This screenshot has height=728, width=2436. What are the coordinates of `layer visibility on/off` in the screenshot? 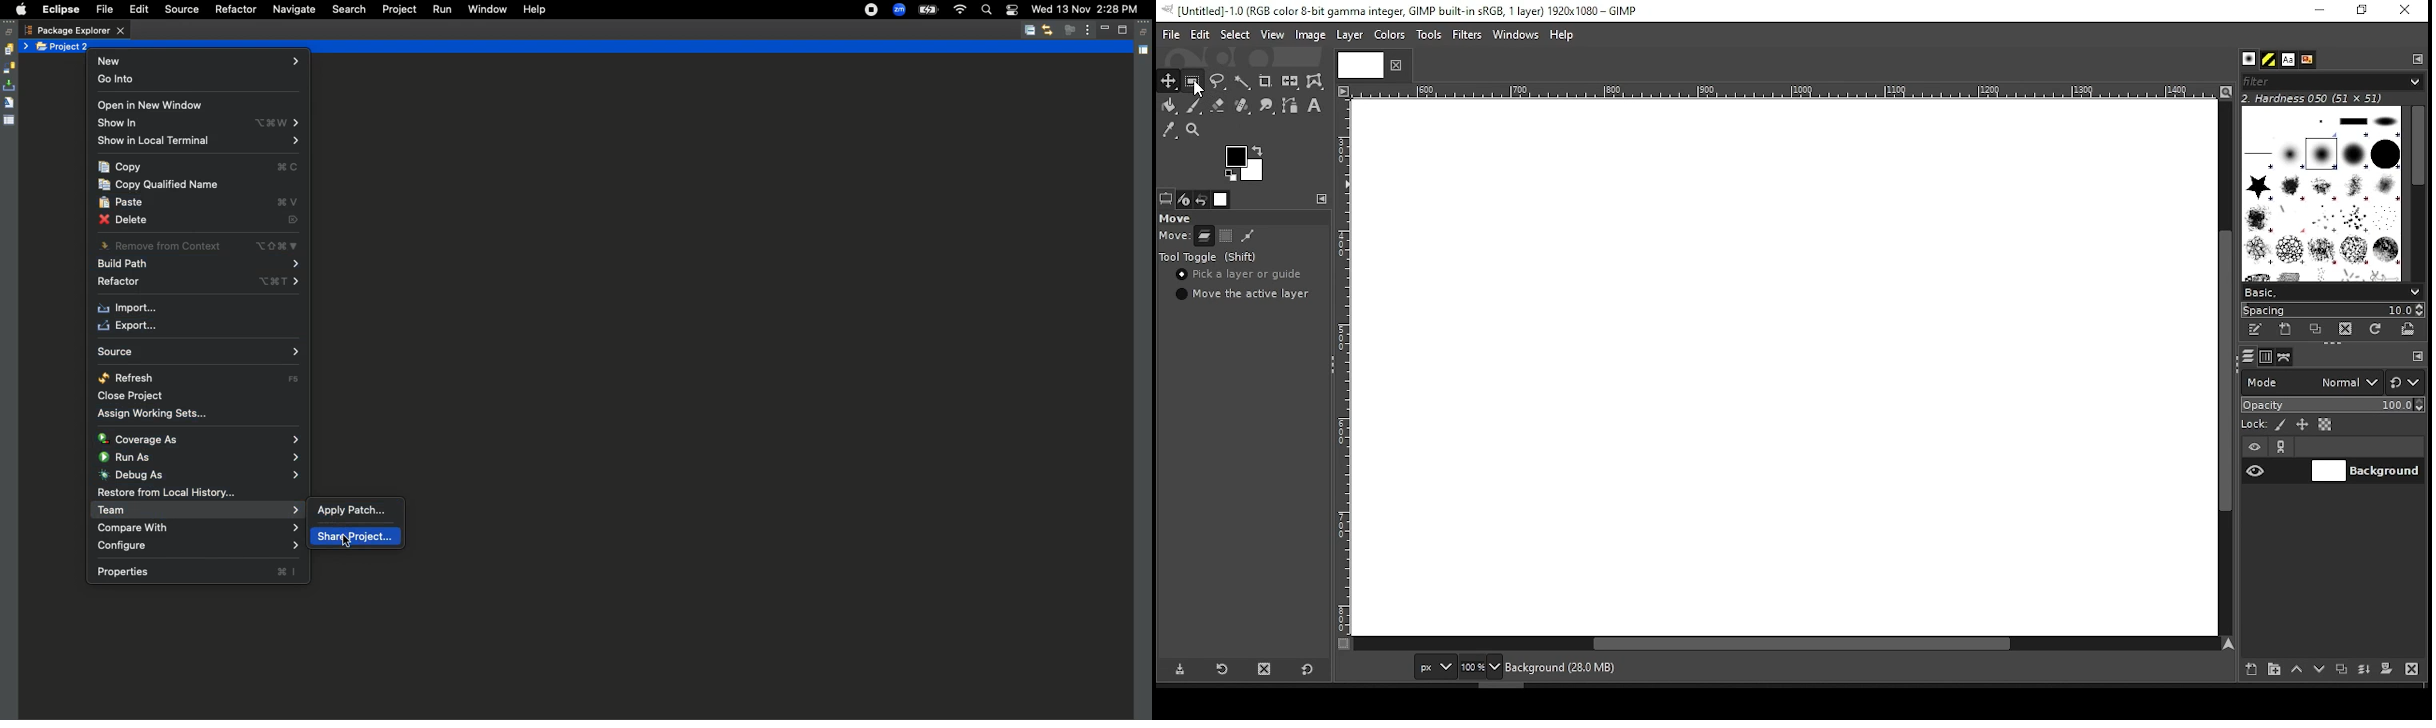 It's located at (2256, 470).